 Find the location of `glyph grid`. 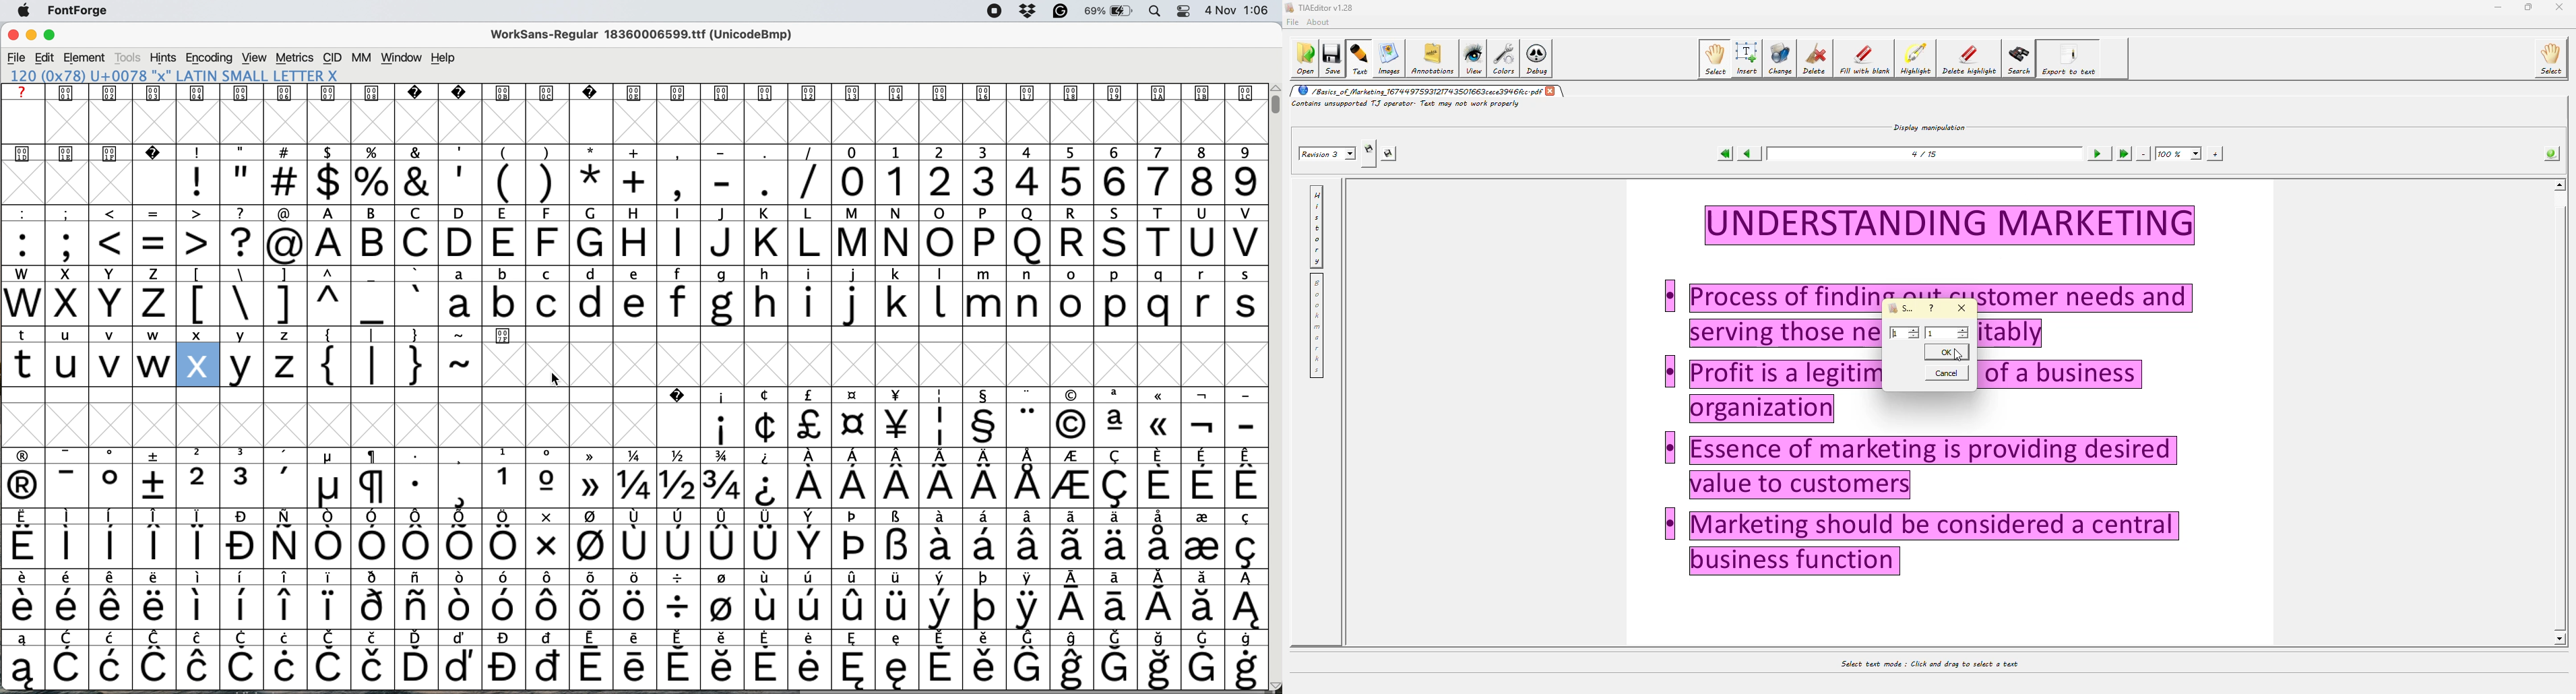

glyph grid is located at coordinates (367, 423).